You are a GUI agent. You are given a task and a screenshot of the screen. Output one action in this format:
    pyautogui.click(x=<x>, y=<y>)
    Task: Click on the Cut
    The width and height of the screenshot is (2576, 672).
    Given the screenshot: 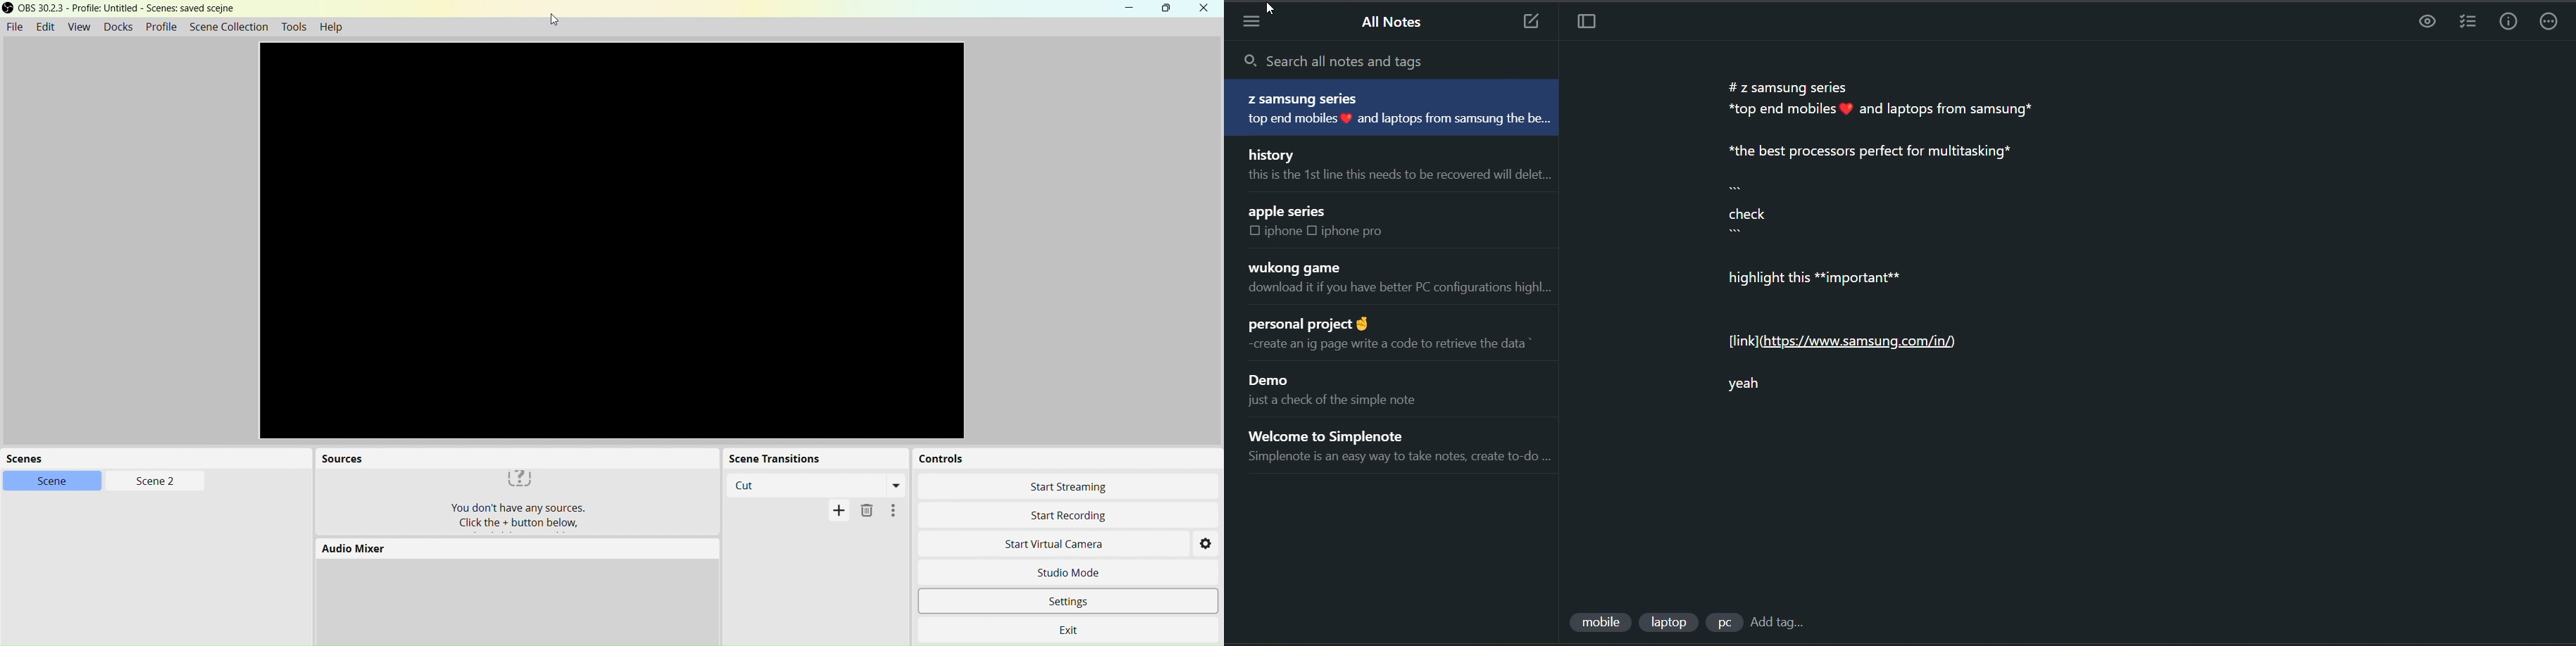 What is the action you would take?
    pyautogui.click(x=815, y=485)
    